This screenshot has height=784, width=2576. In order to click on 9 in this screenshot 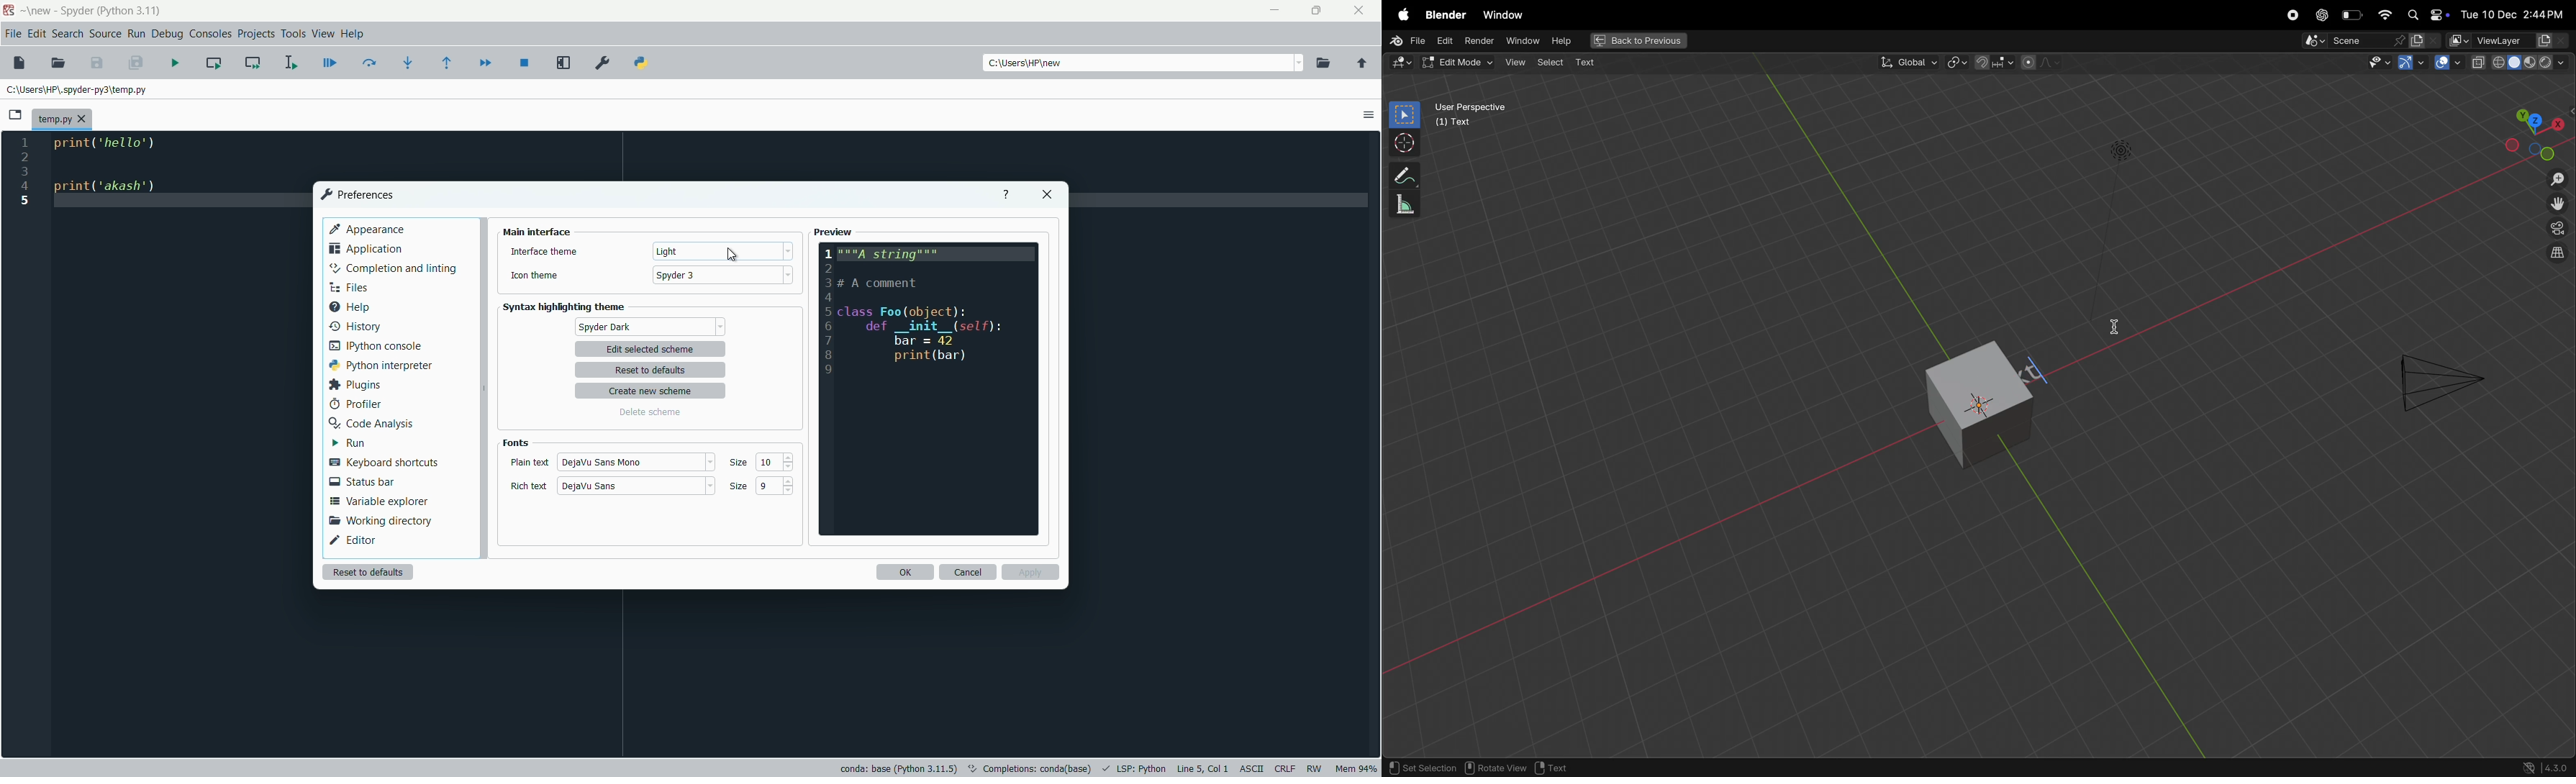, I will do `click(768, 487)`.